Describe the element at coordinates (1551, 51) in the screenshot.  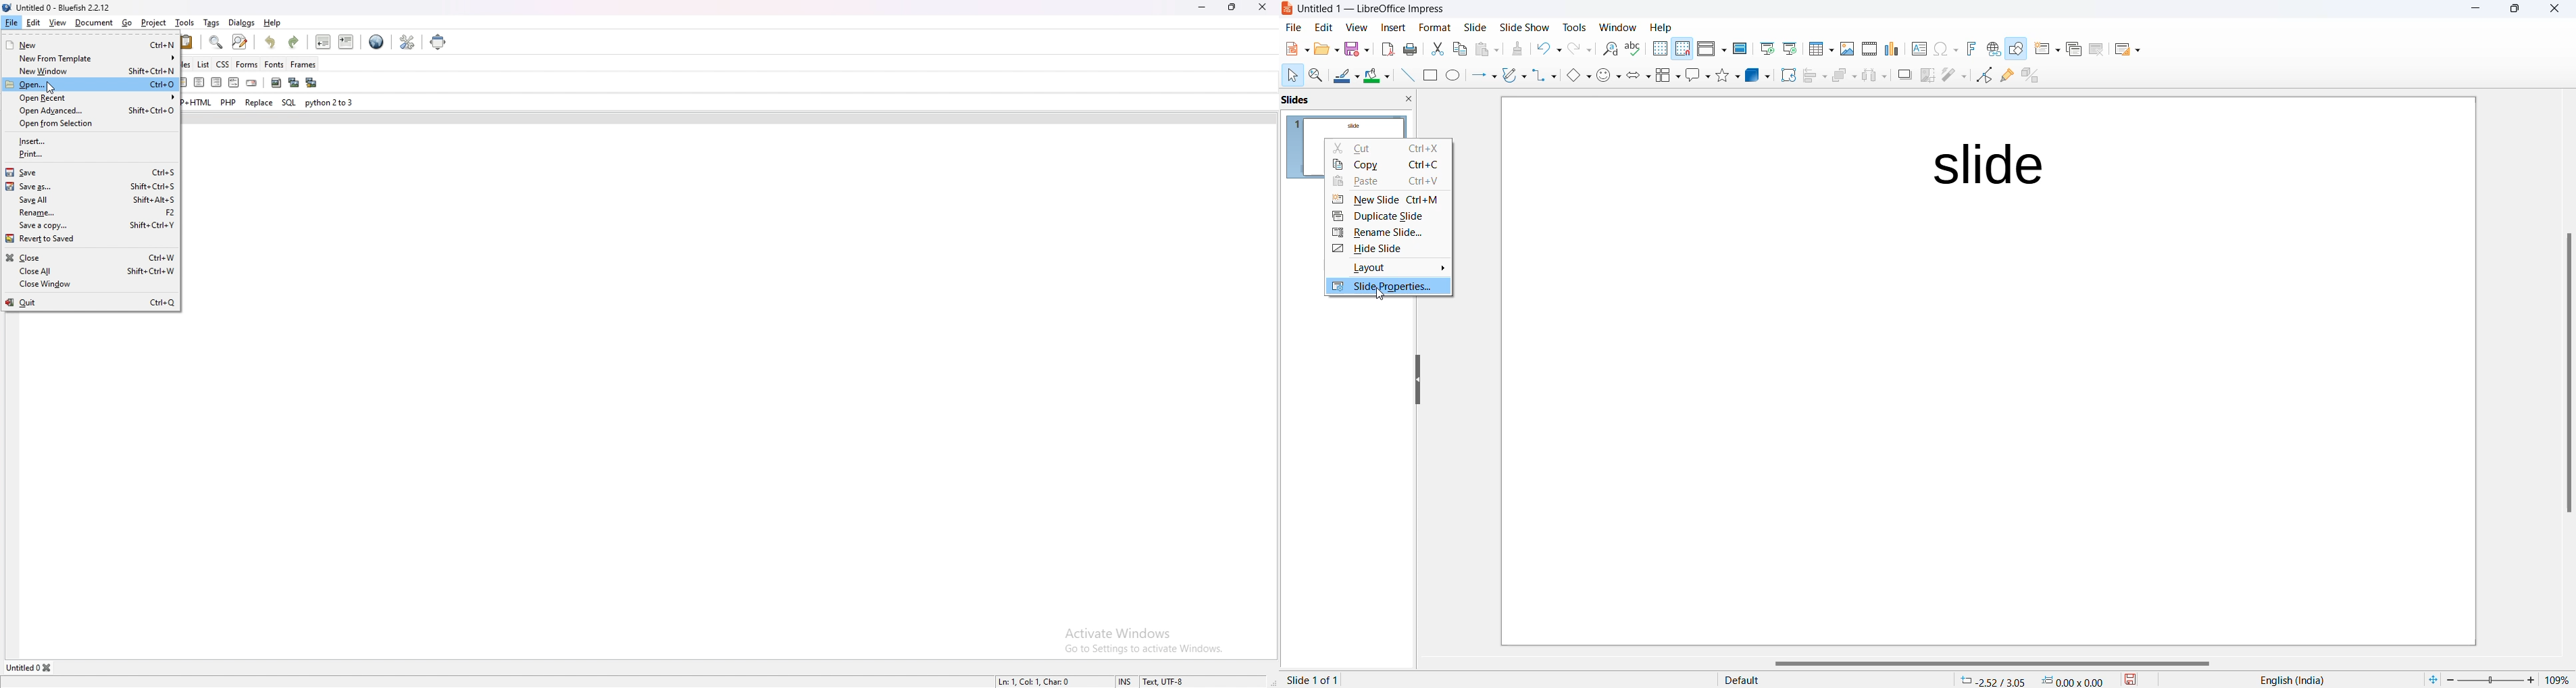
I see `undo` at that location.